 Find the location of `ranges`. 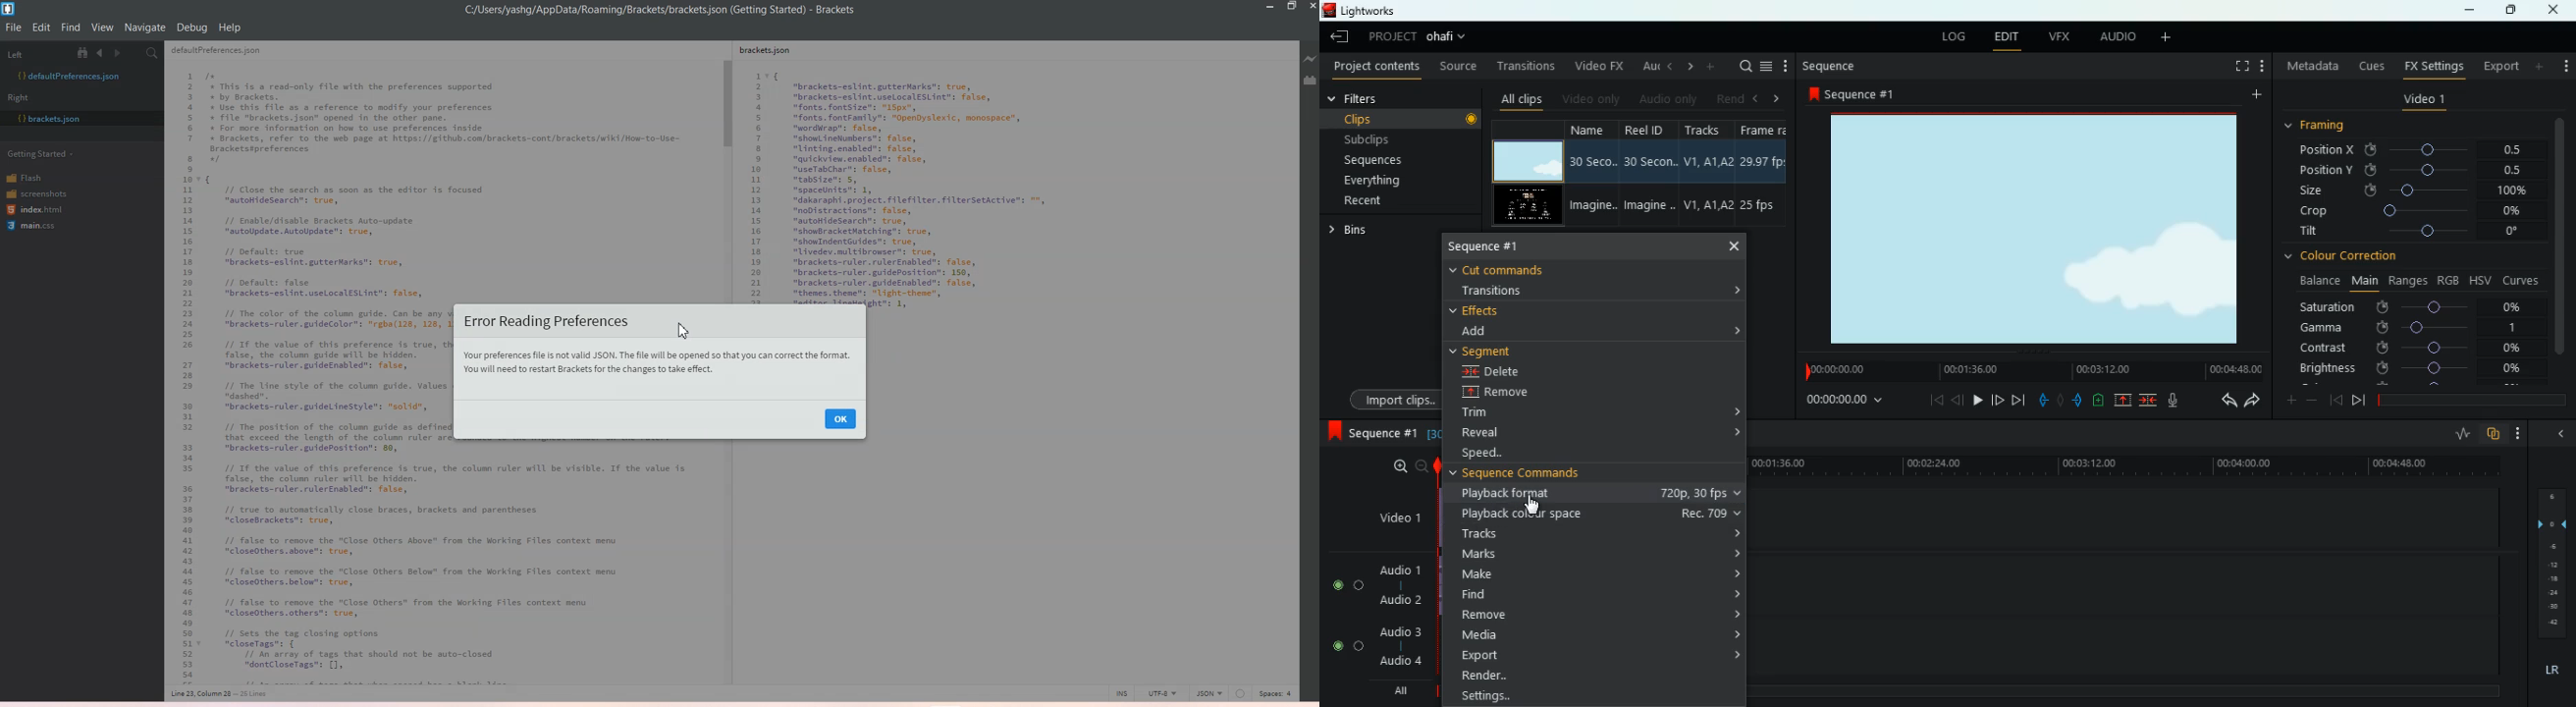

ranges is located at coordinates (2405, 281).